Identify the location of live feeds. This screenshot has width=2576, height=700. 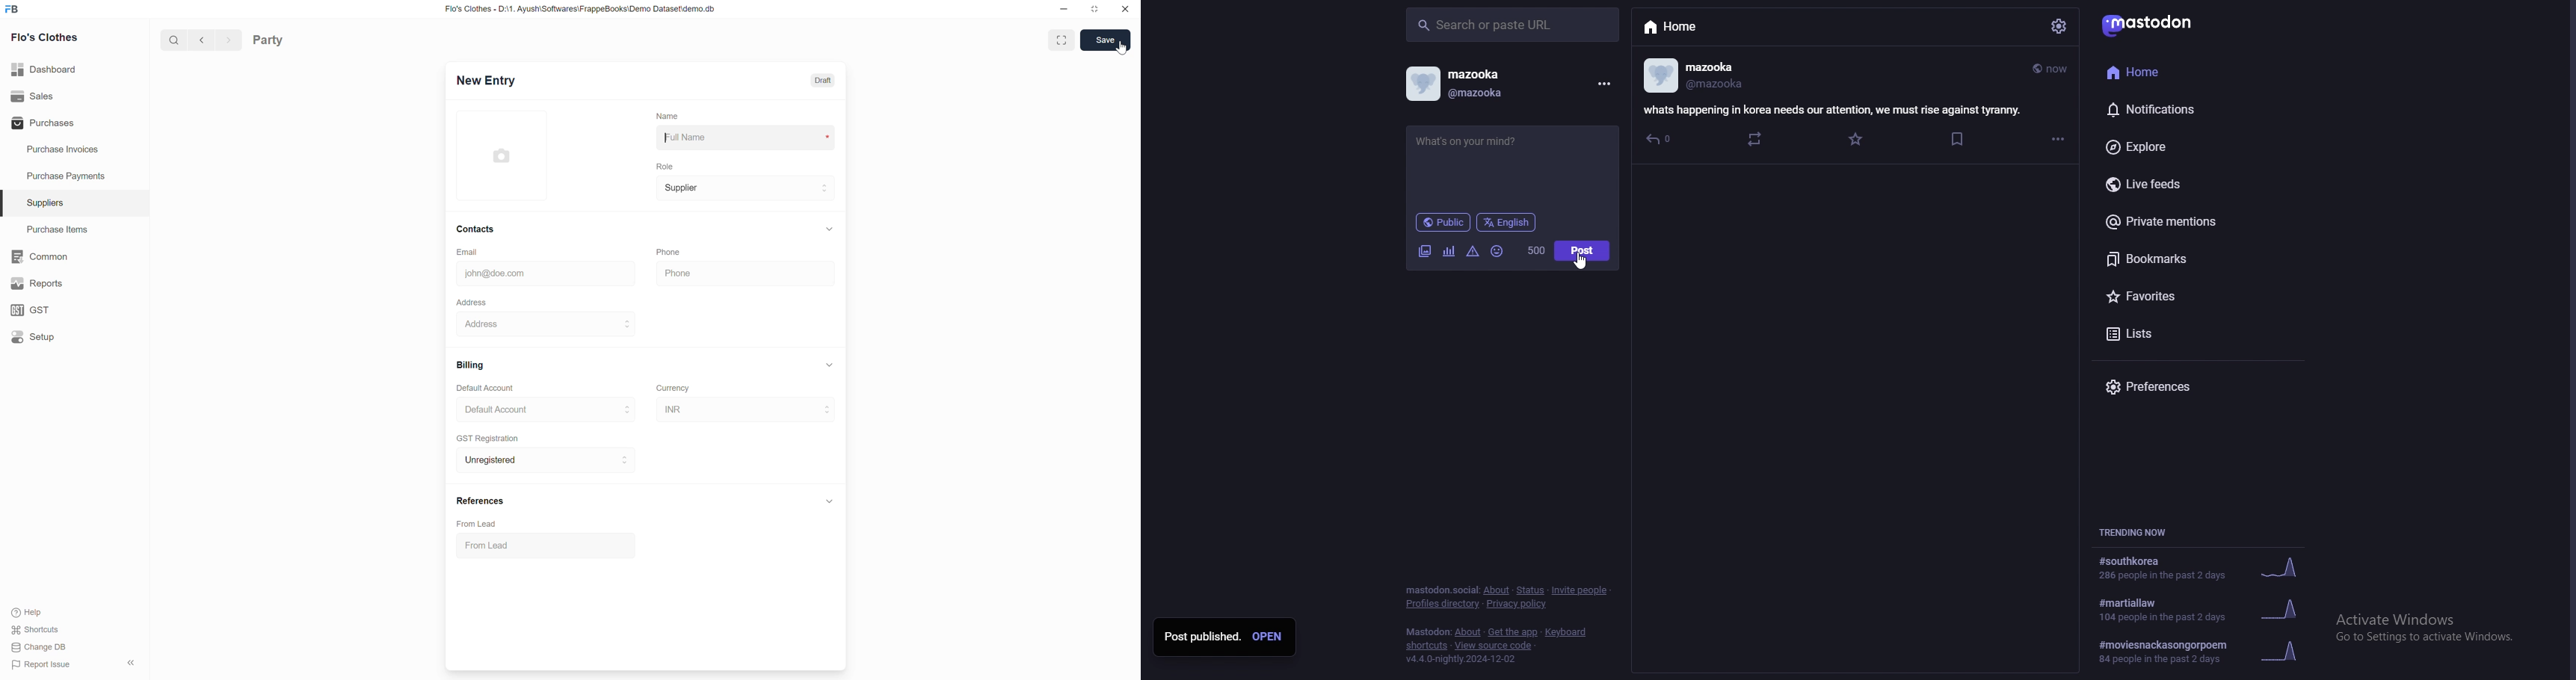
(2190, 183).